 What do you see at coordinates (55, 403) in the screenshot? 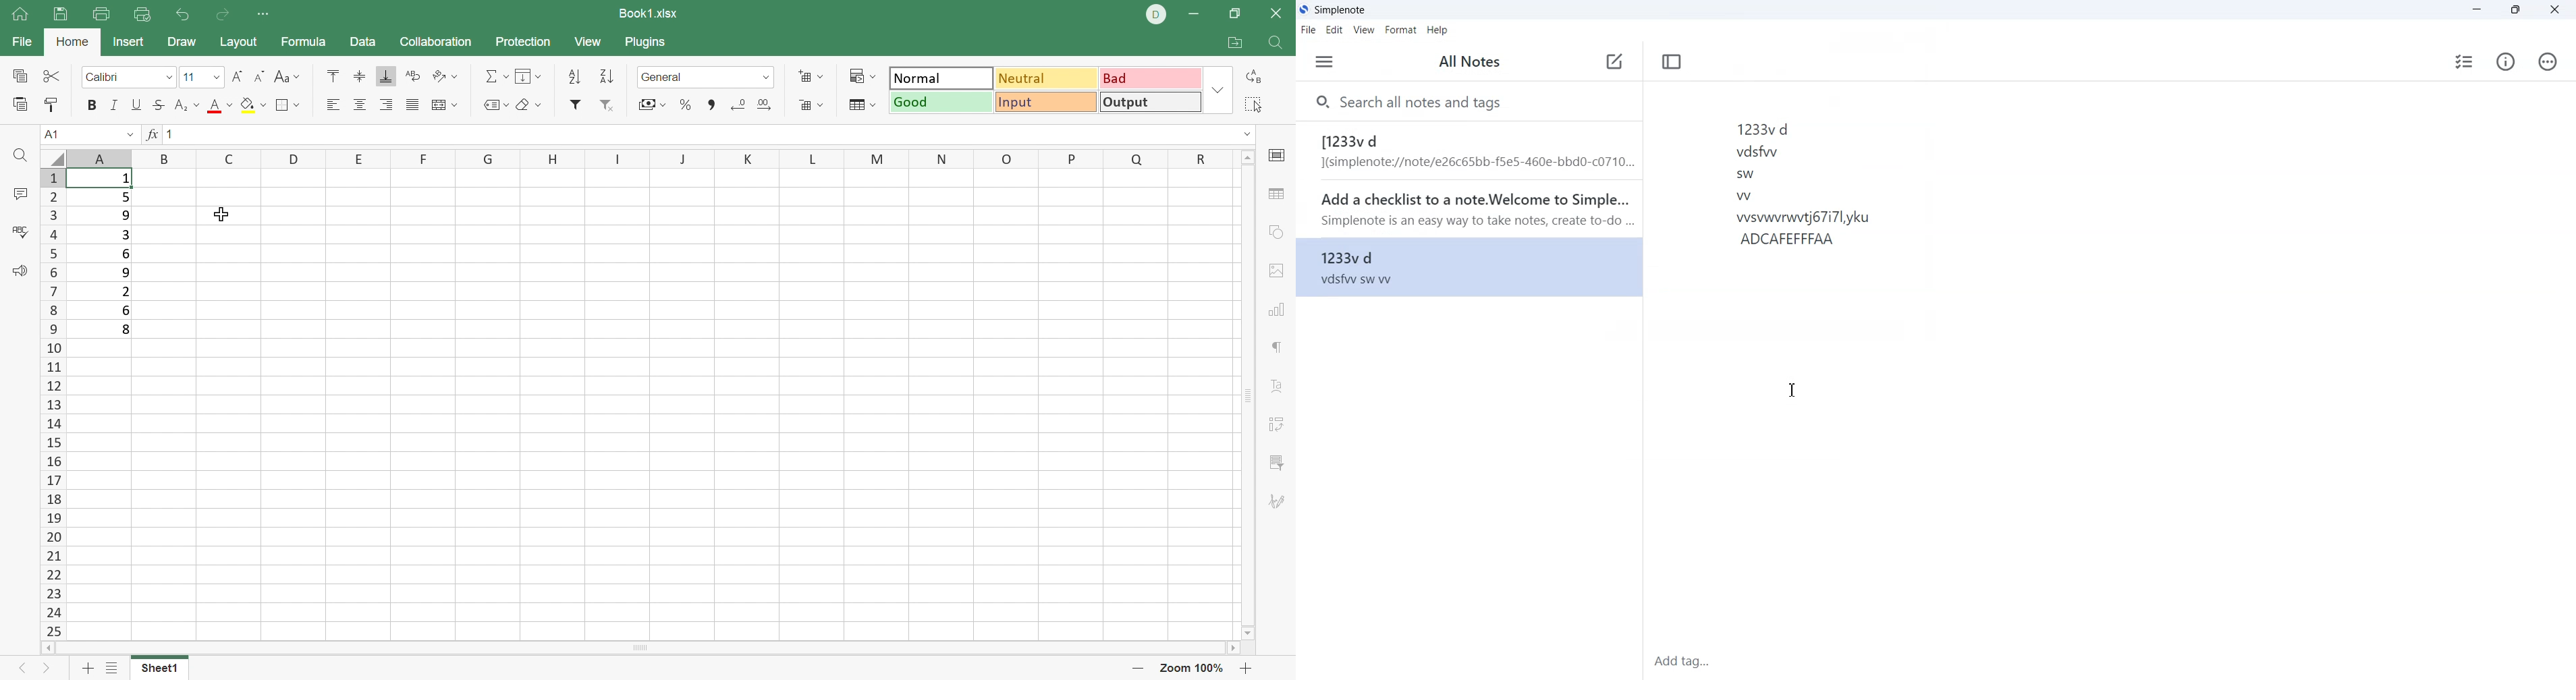
I see `Row numbers` at bounding box center [55, 403].